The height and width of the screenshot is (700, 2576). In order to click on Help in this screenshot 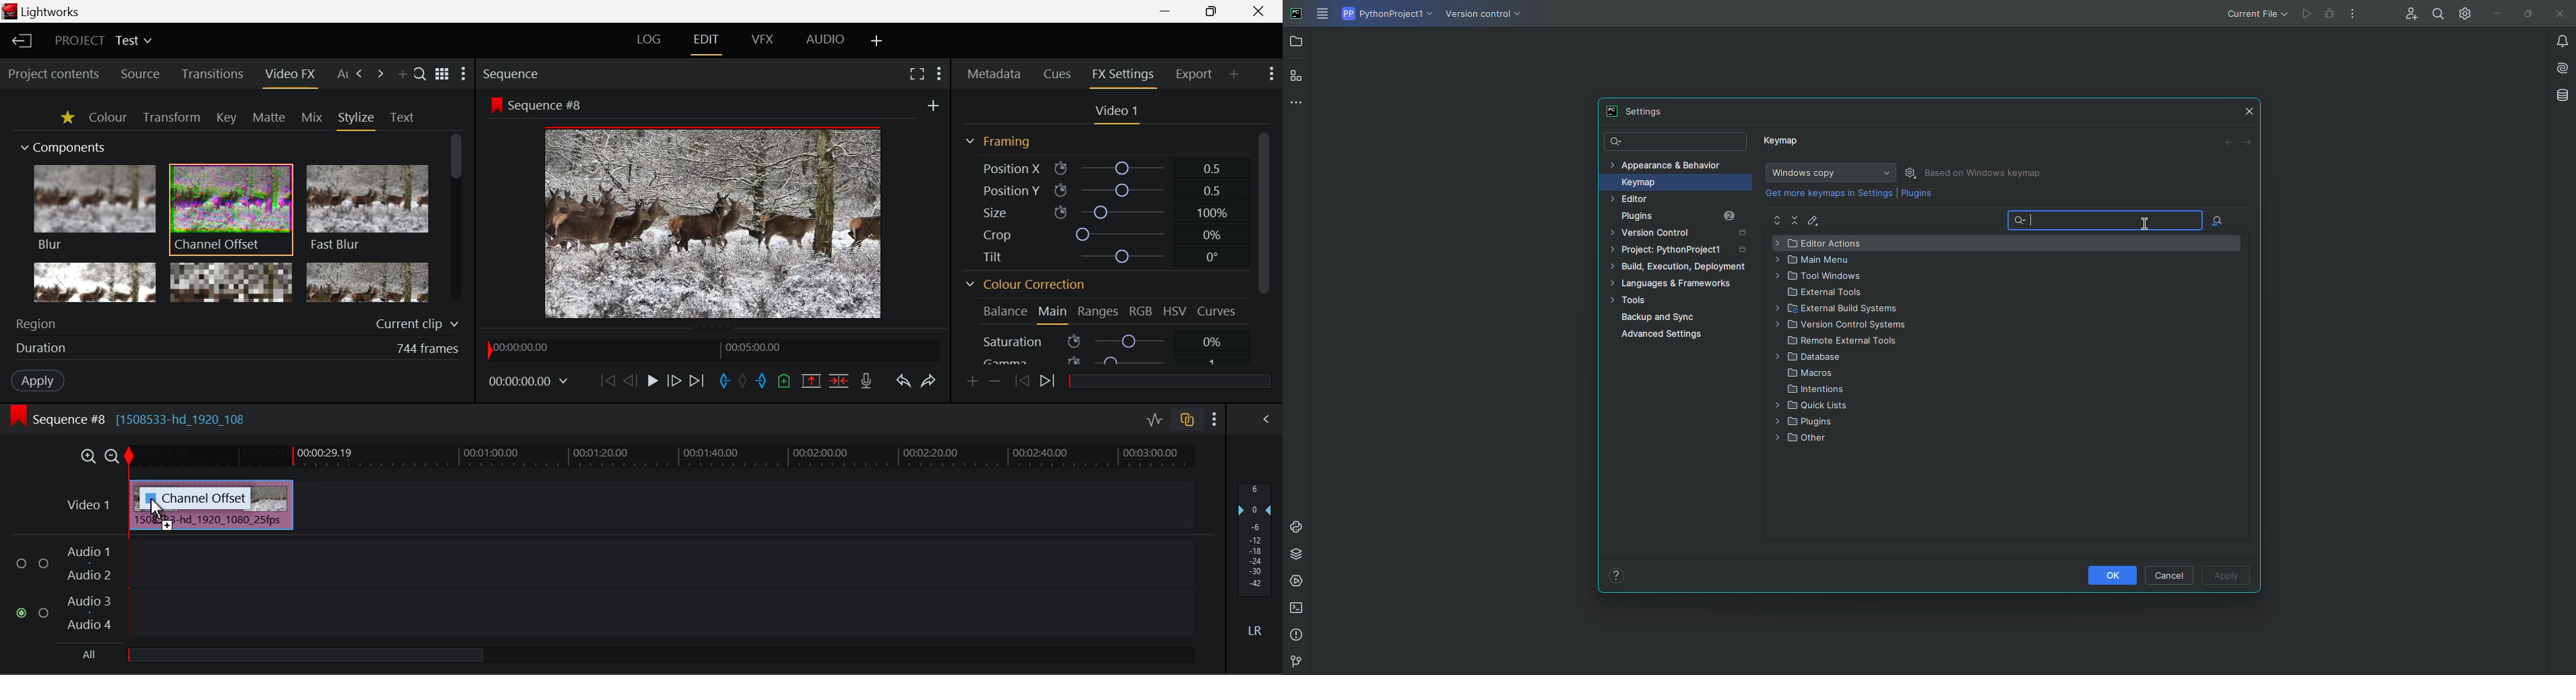, I will do `click(1617, 575)`.